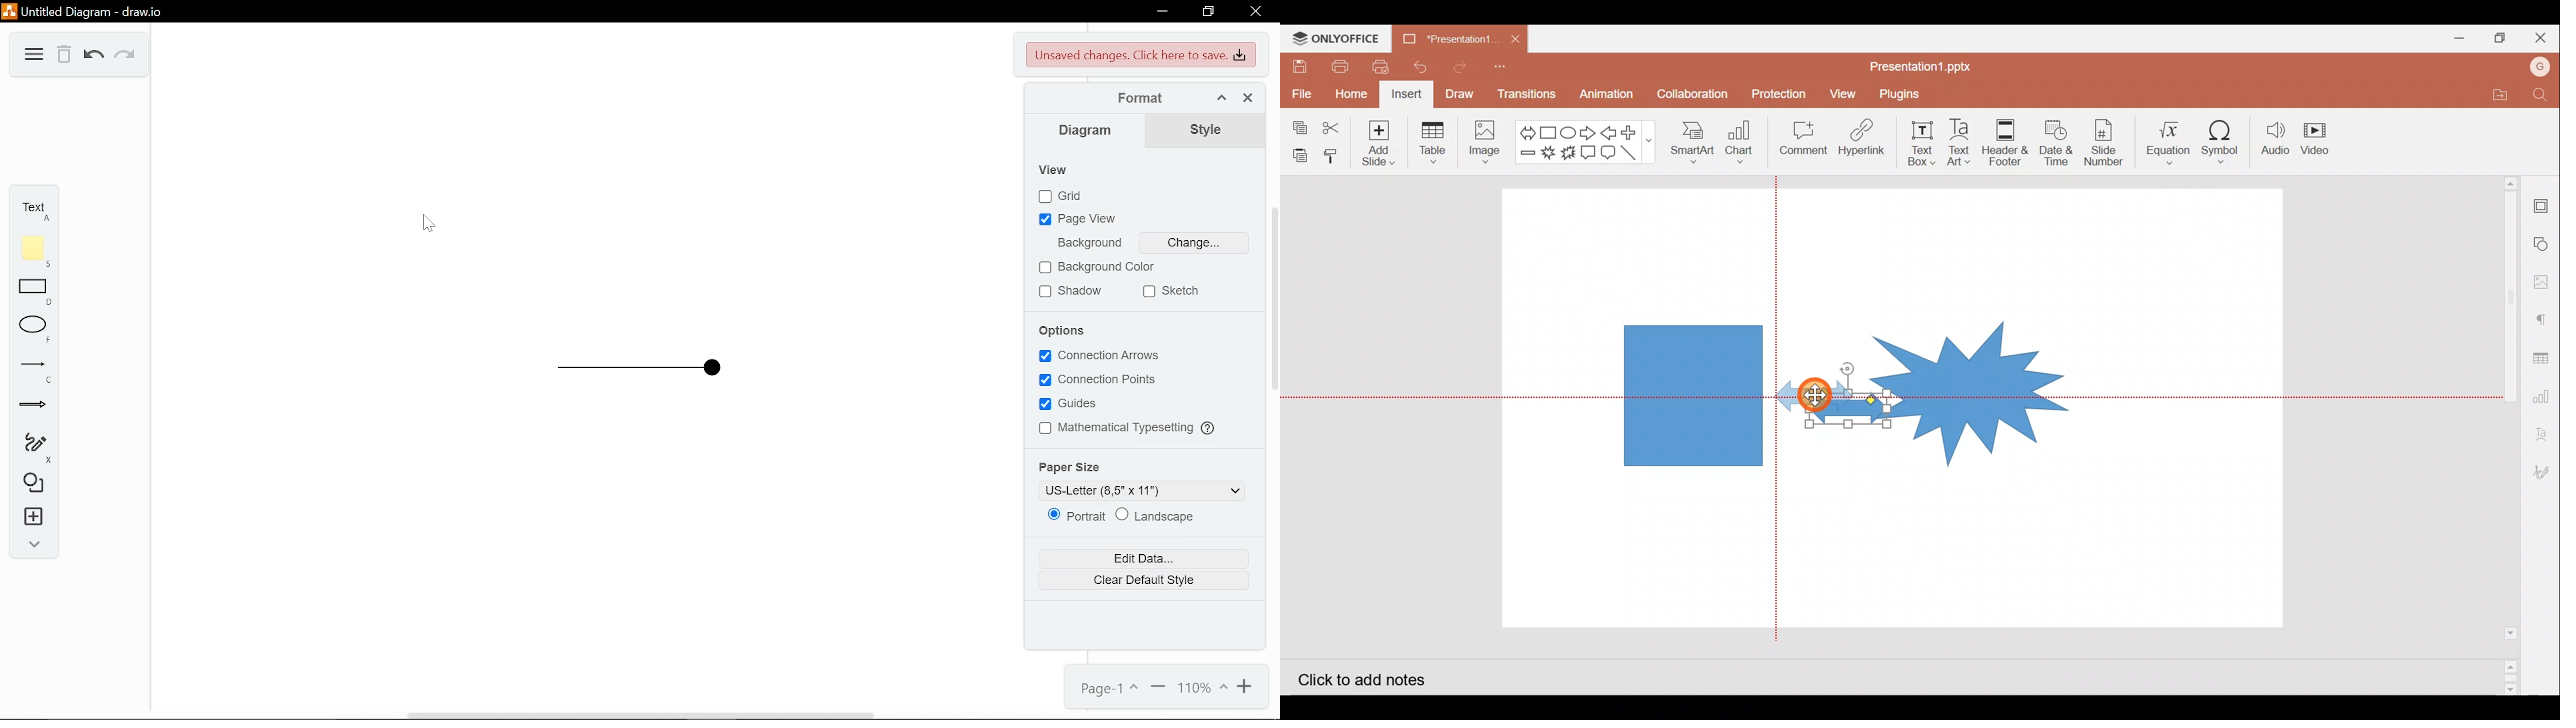 Image resolution: width=2576 pixels, height=728 pixels. What do you see at coordinates (1085, 130) in the screenshot?
I see `Diagram` at bounding box center [1085, 130].